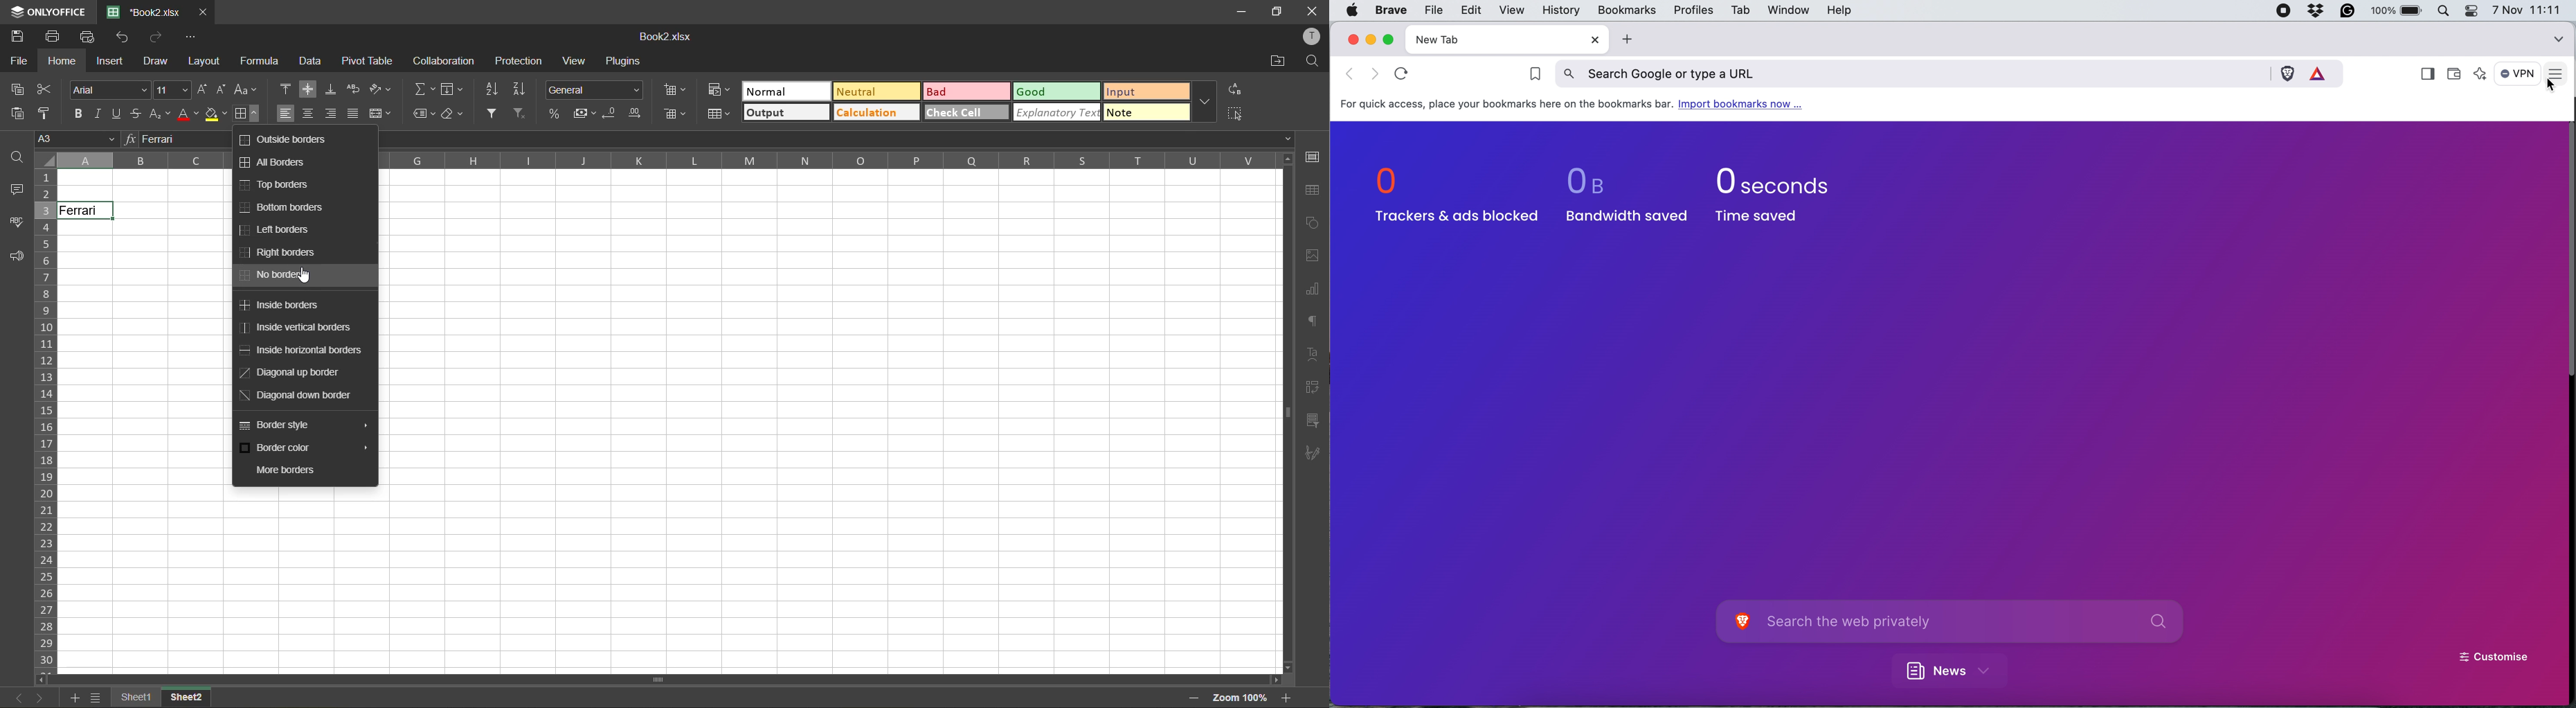  What do you see at coordinates (137, 114) in the screenshot?
I see `strikethrough` at bounding box center [137, 114].